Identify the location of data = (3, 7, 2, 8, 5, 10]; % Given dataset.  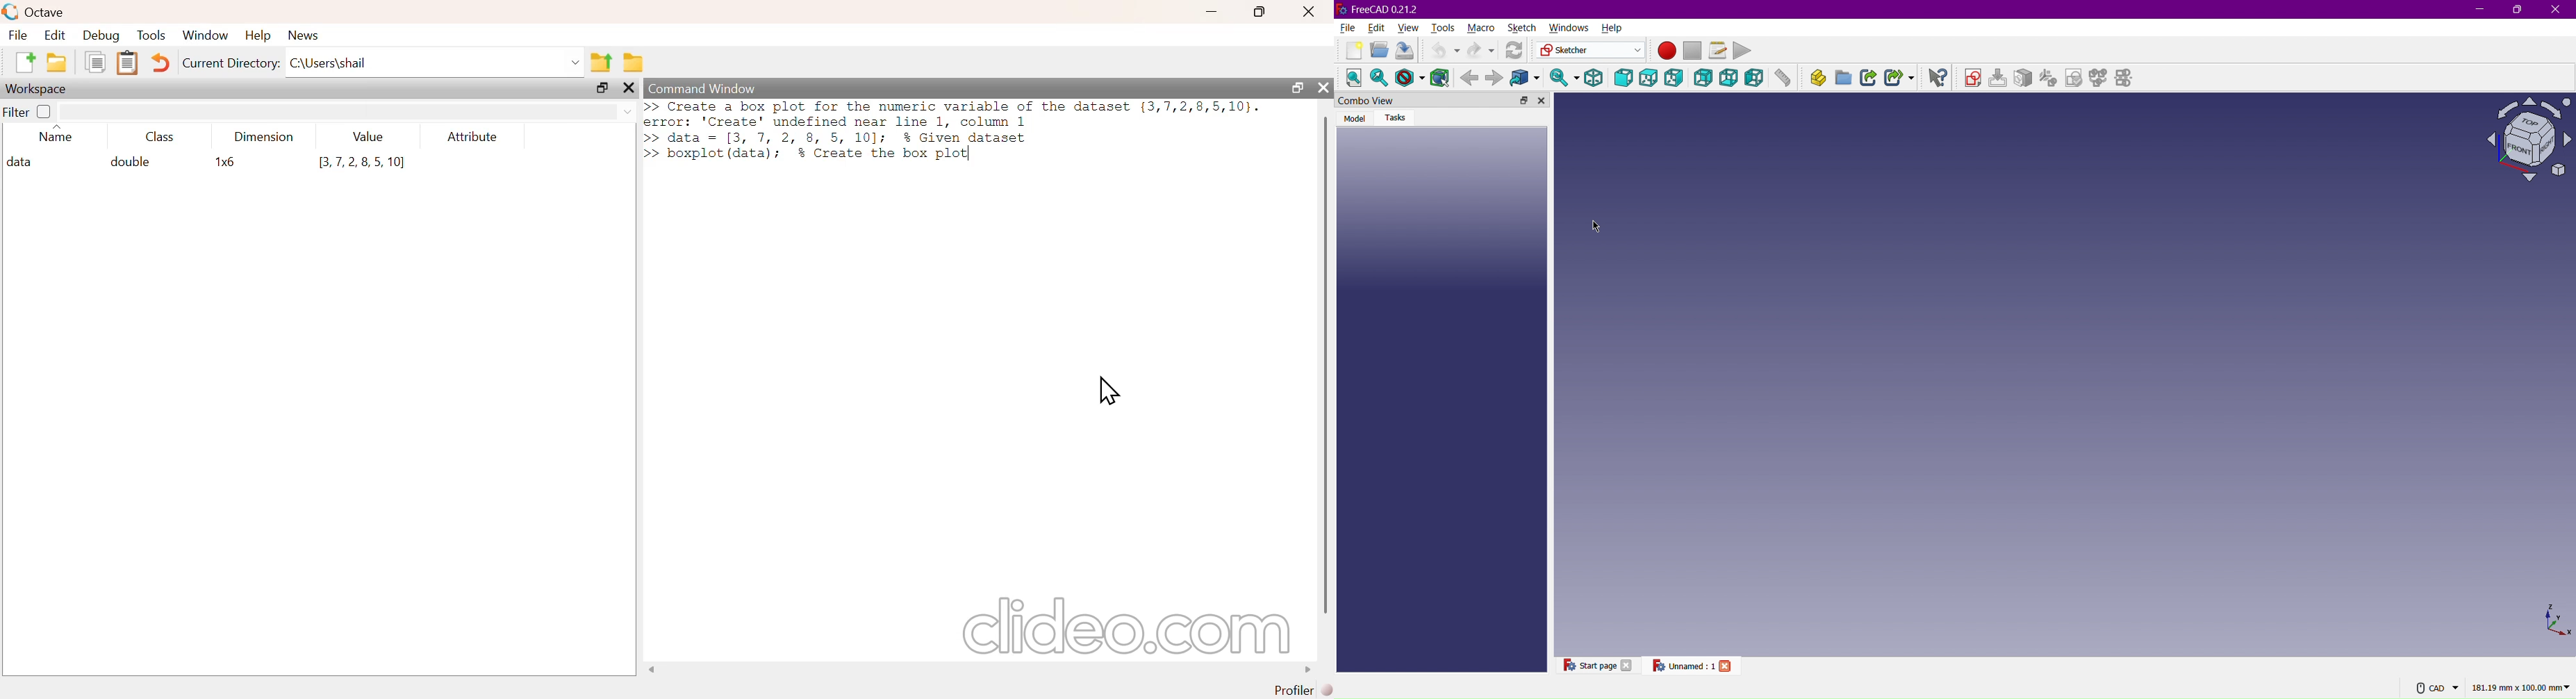
(848, 138).